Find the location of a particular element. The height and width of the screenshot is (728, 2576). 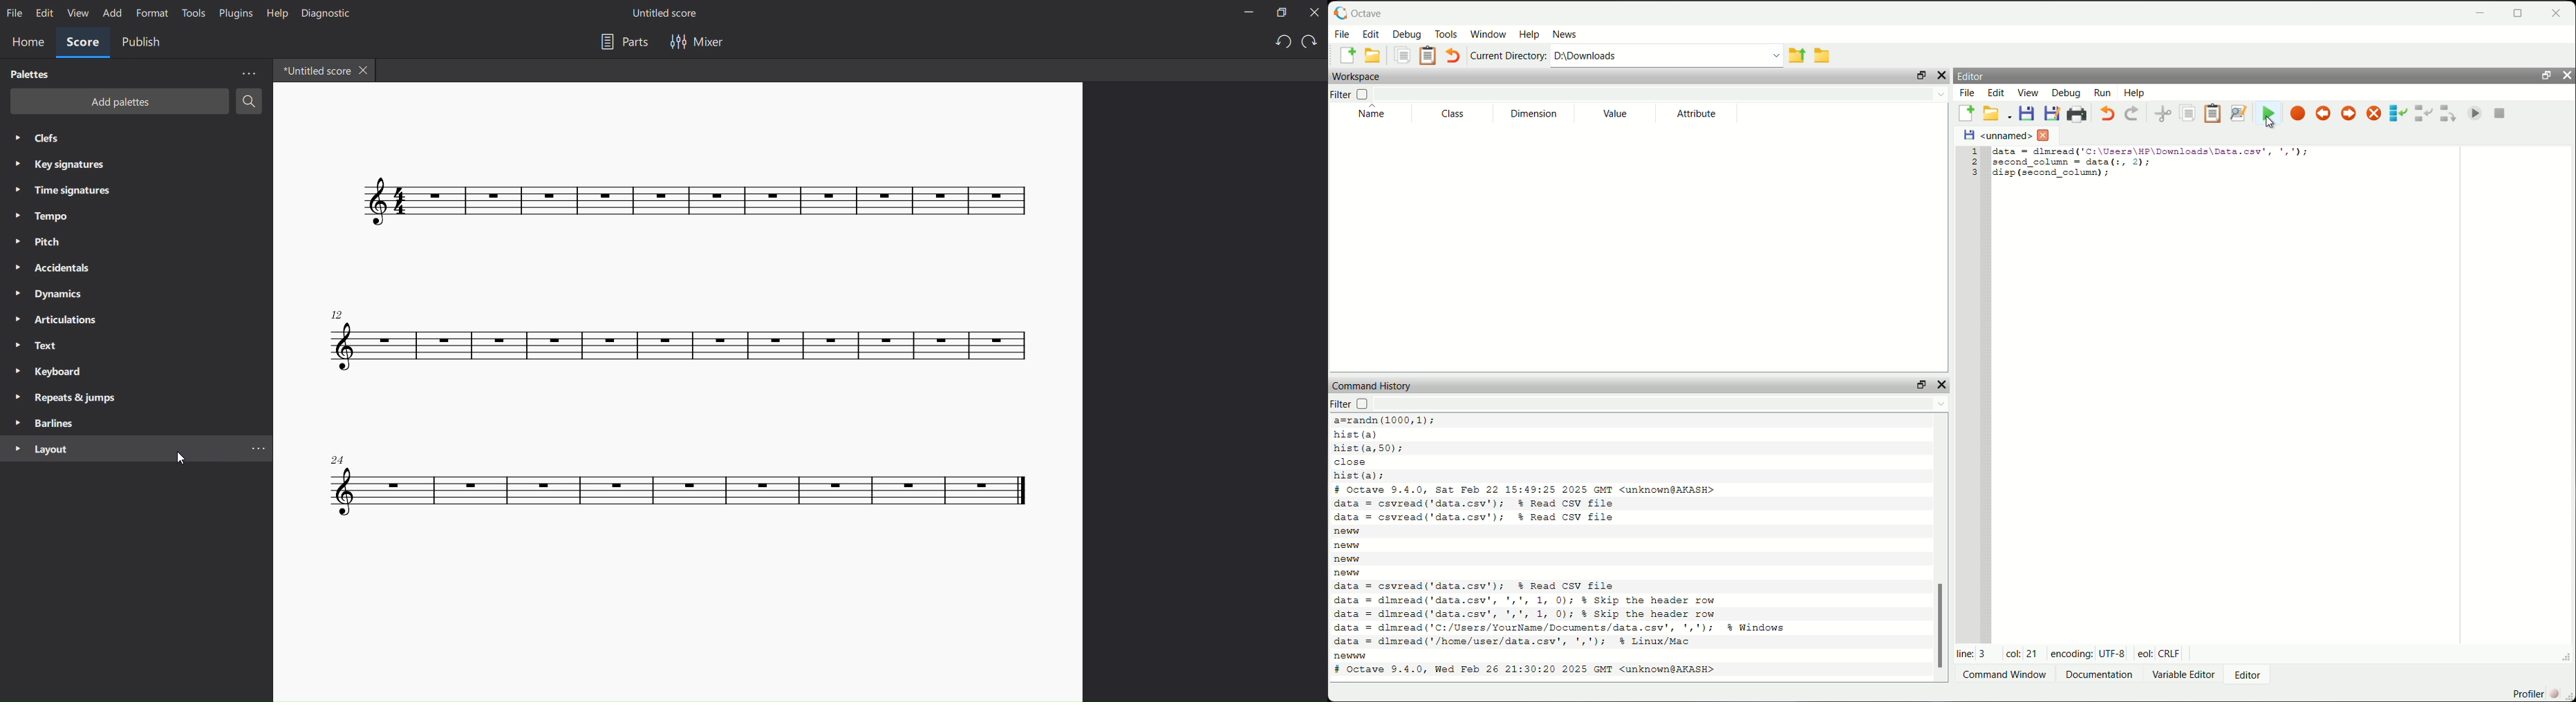

clefs is located at coordinates (44, 140).